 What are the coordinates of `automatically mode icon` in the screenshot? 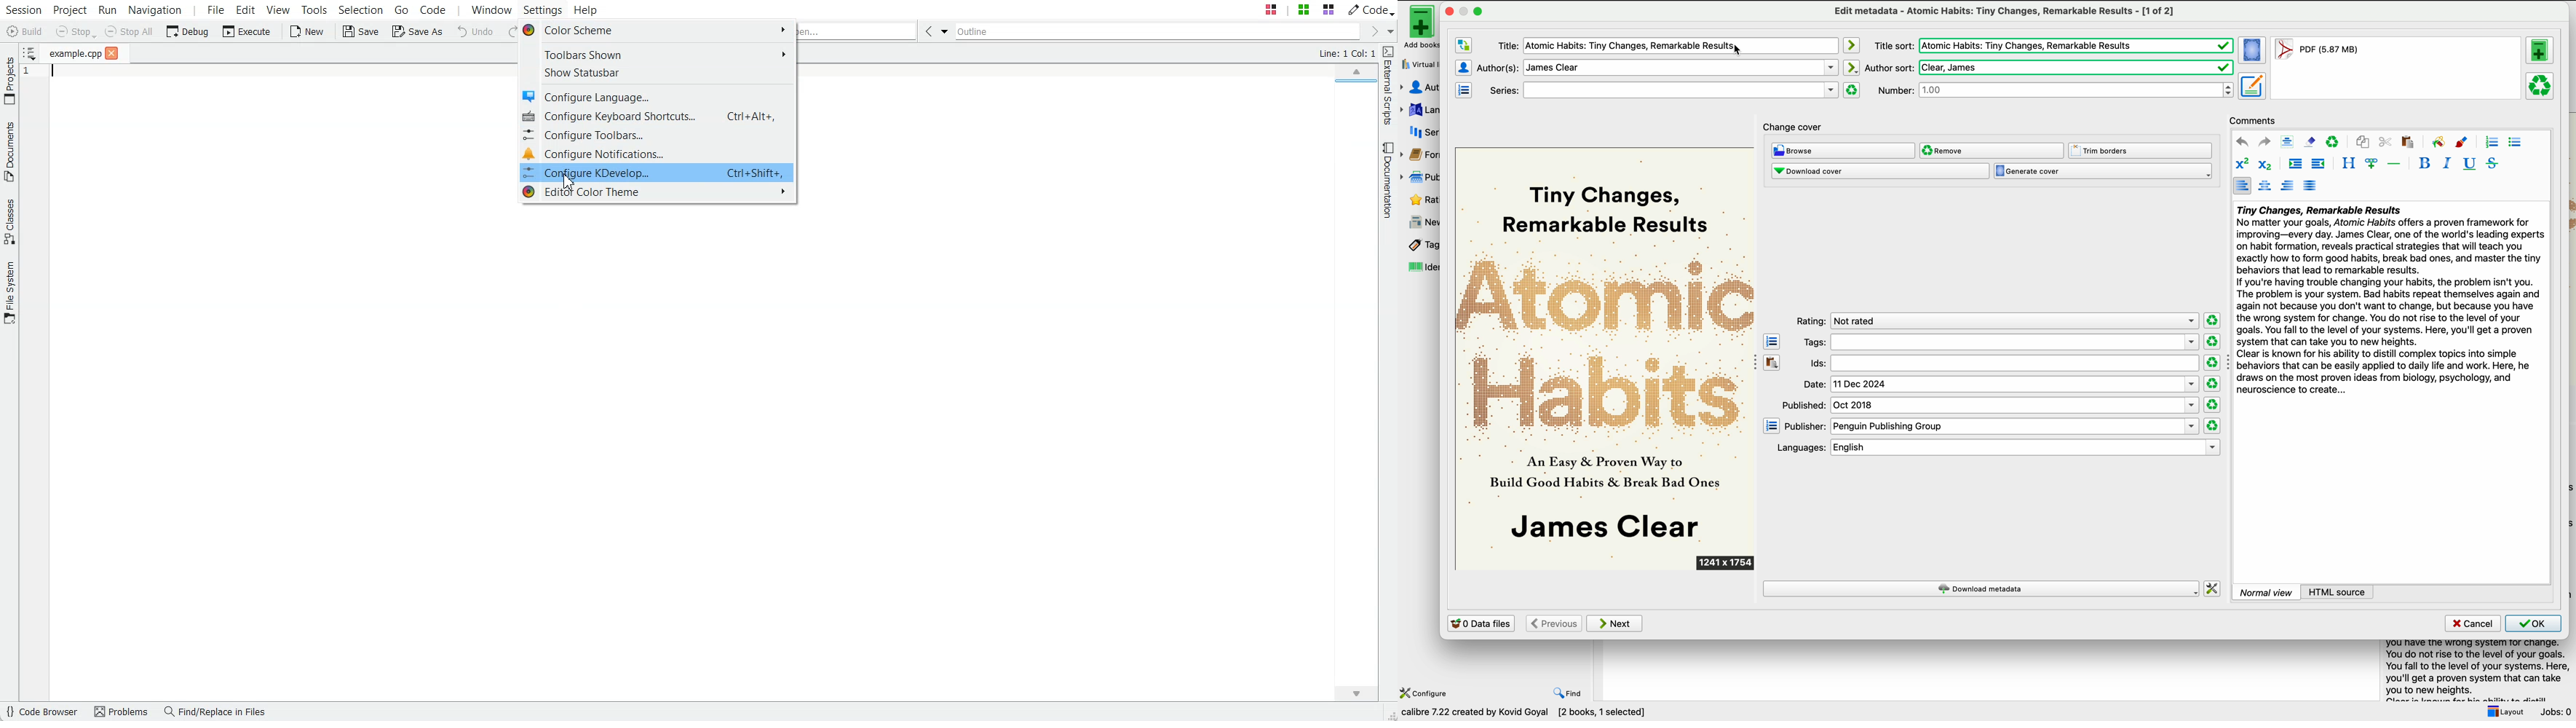 It's located at (1853, 67).